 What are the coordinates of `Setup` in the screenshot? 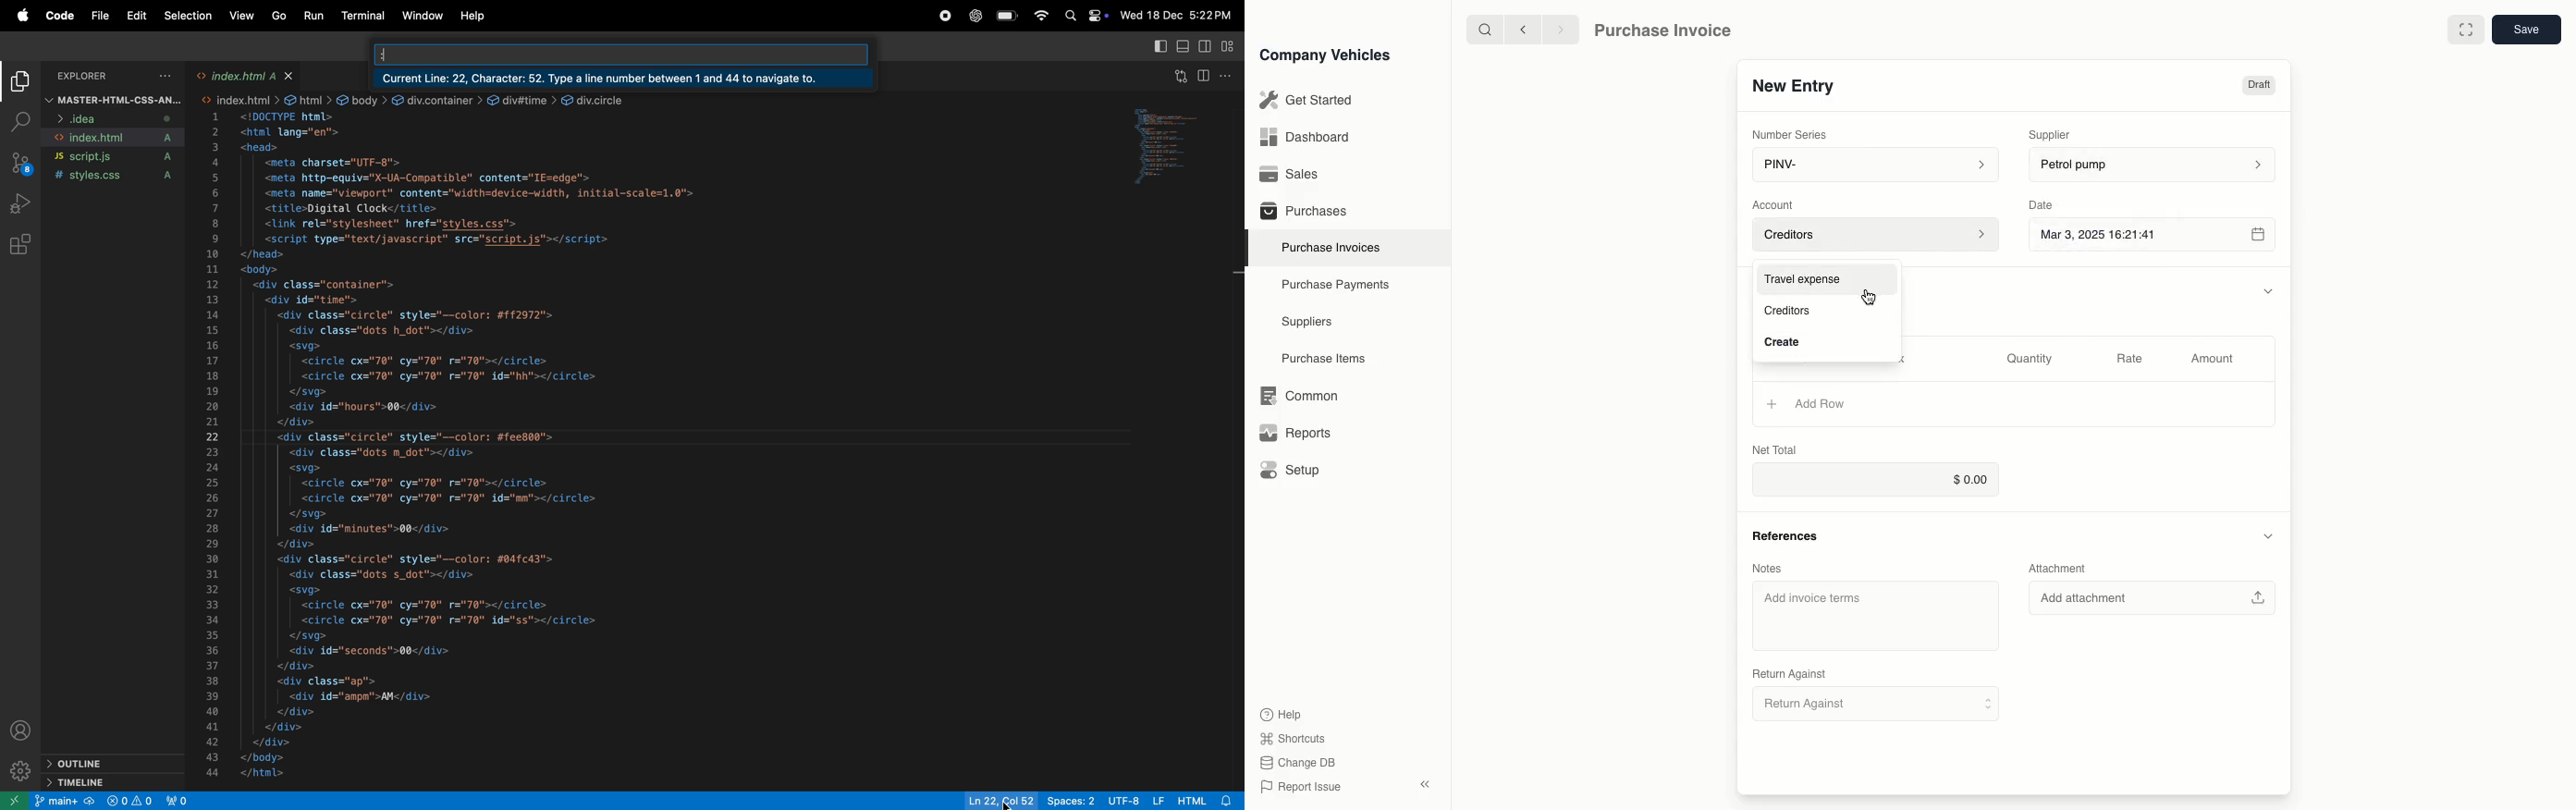 It's located at (1294, 471).